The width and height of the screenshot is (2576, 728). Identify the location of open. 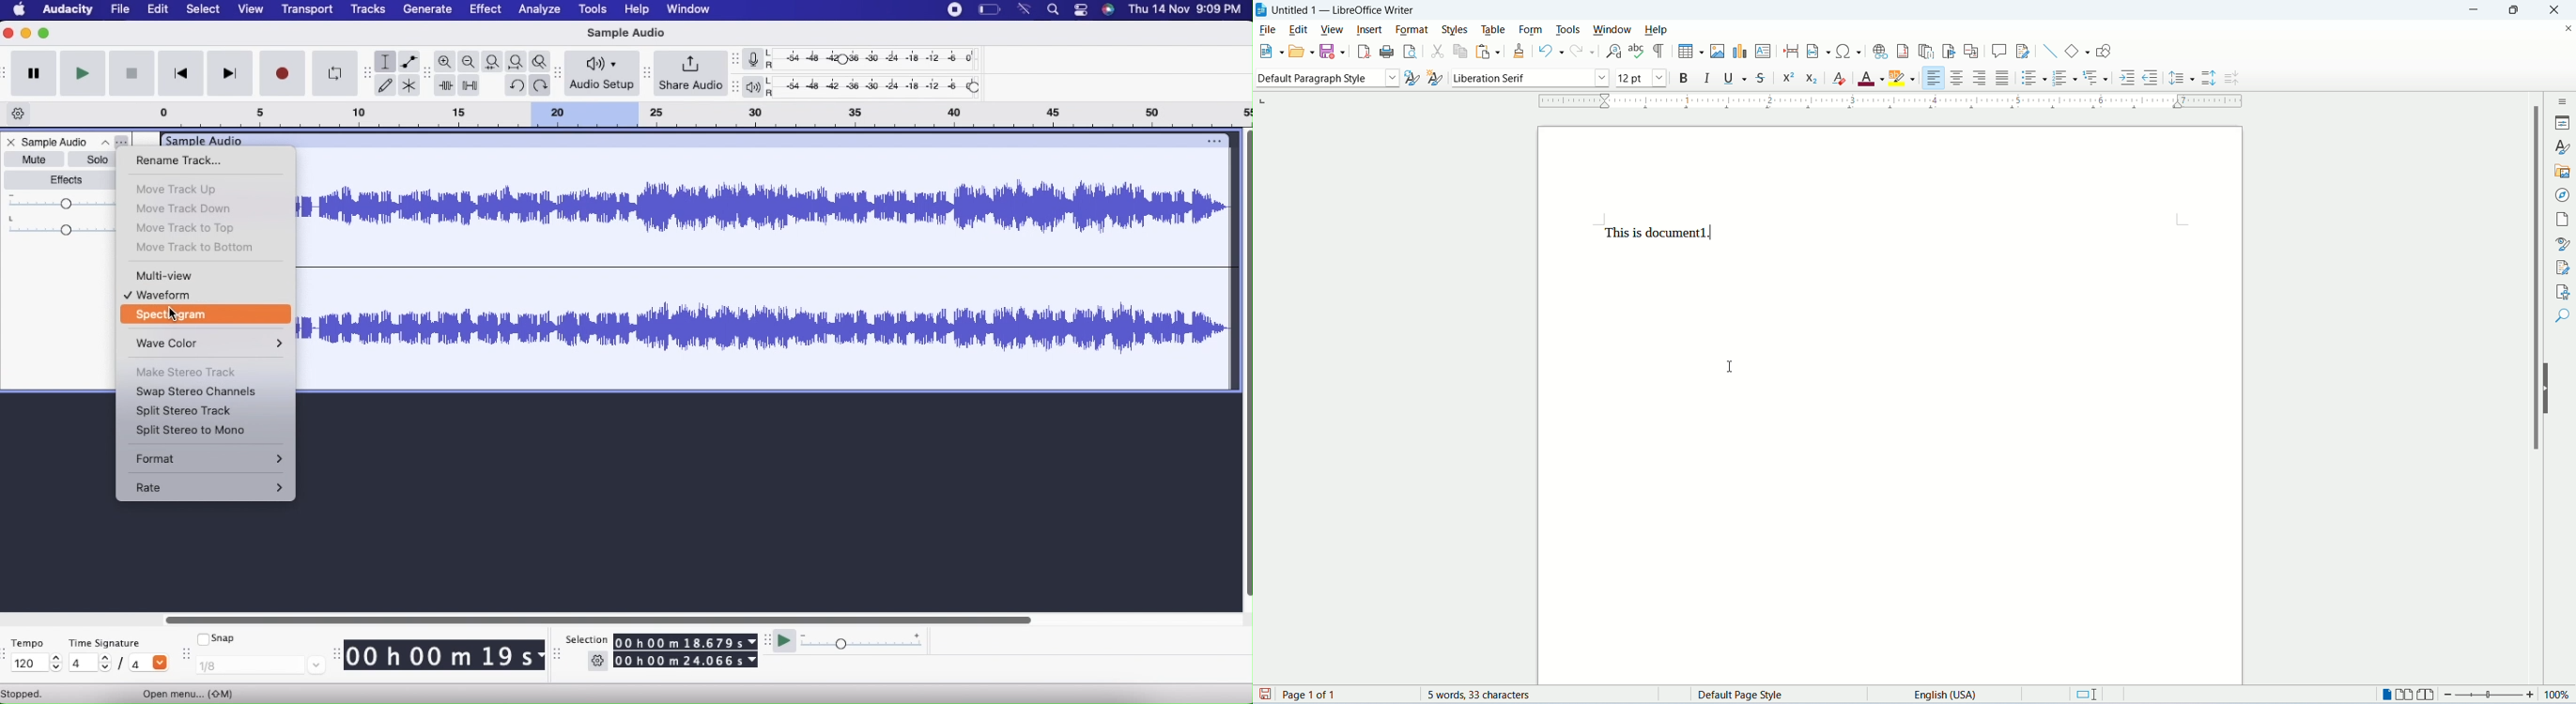
(1300, 52).